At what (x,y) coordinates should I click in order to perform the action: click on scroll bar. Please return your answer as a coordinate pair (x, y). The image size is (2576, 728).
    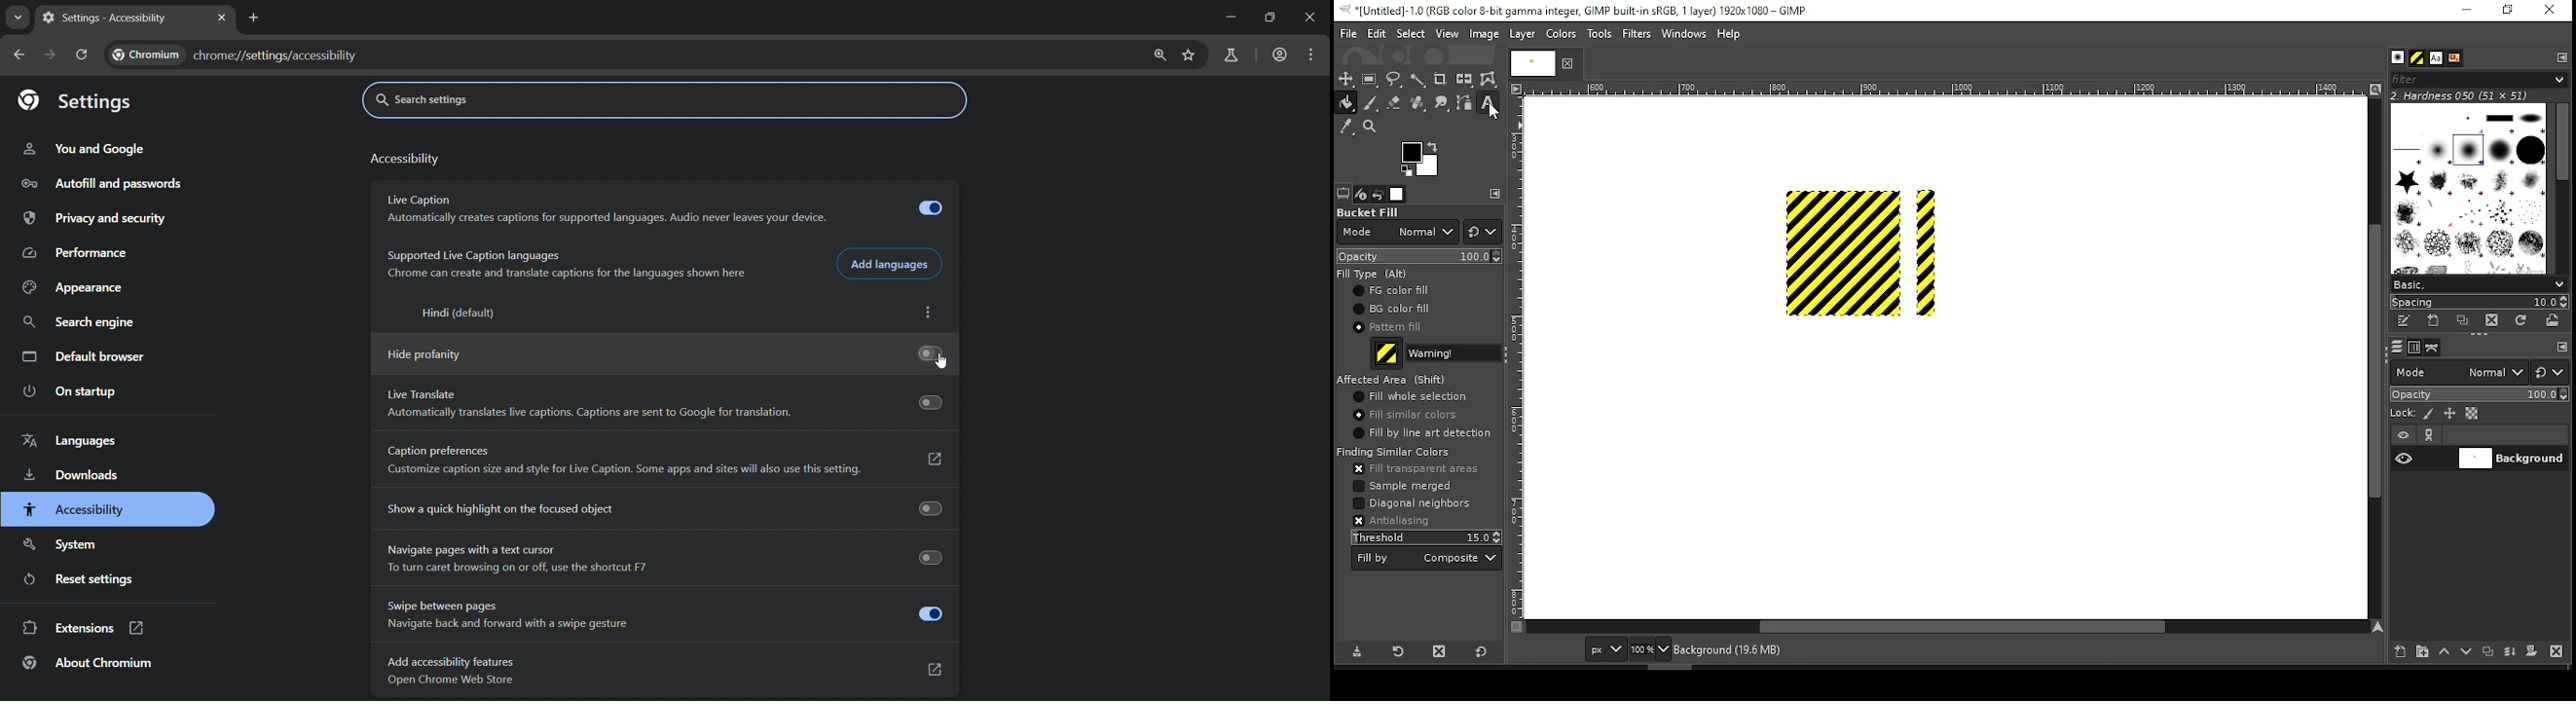
    Looking at the image, I should click on (1947, 628).